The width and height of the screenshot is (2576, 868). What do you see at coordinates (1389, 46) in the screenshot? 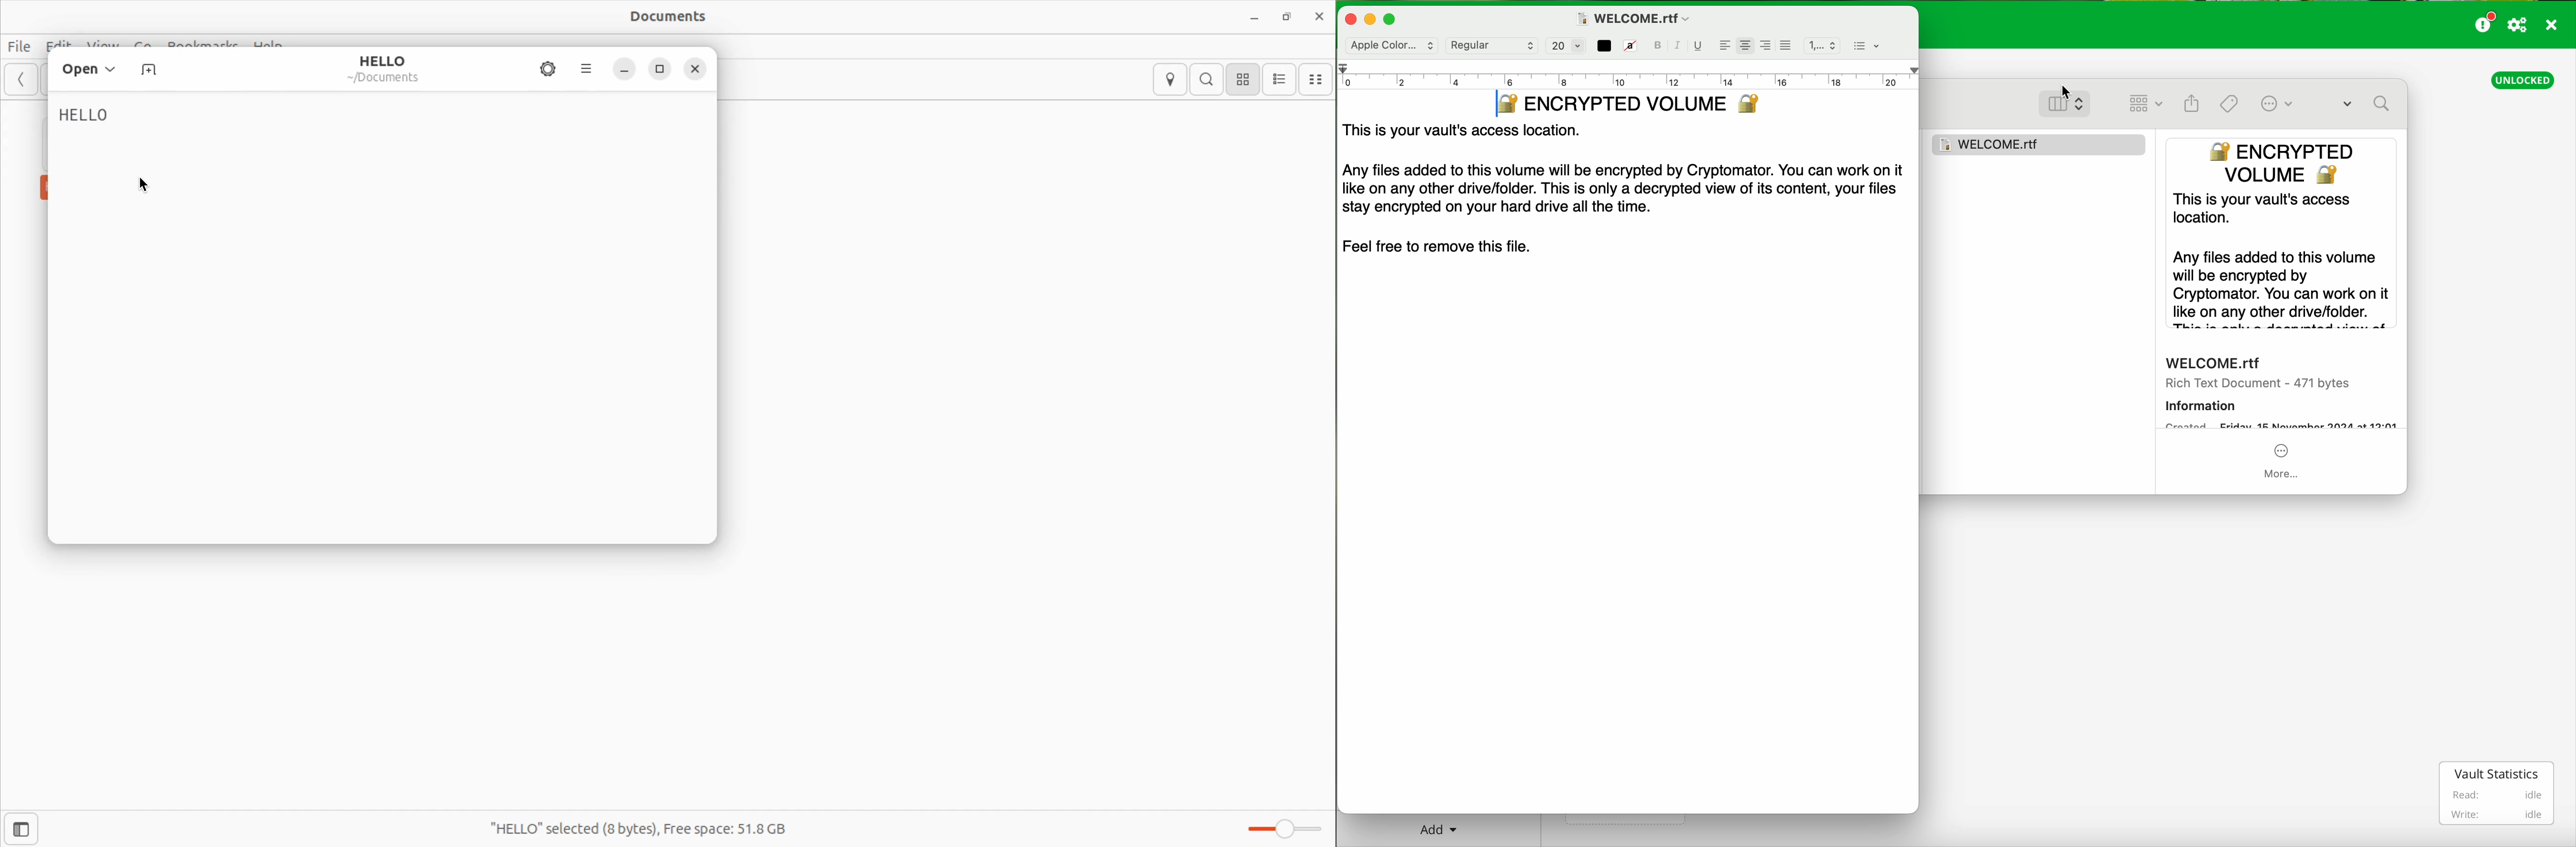
I see `Apple Color... ` at bounding box center [1389, 46].